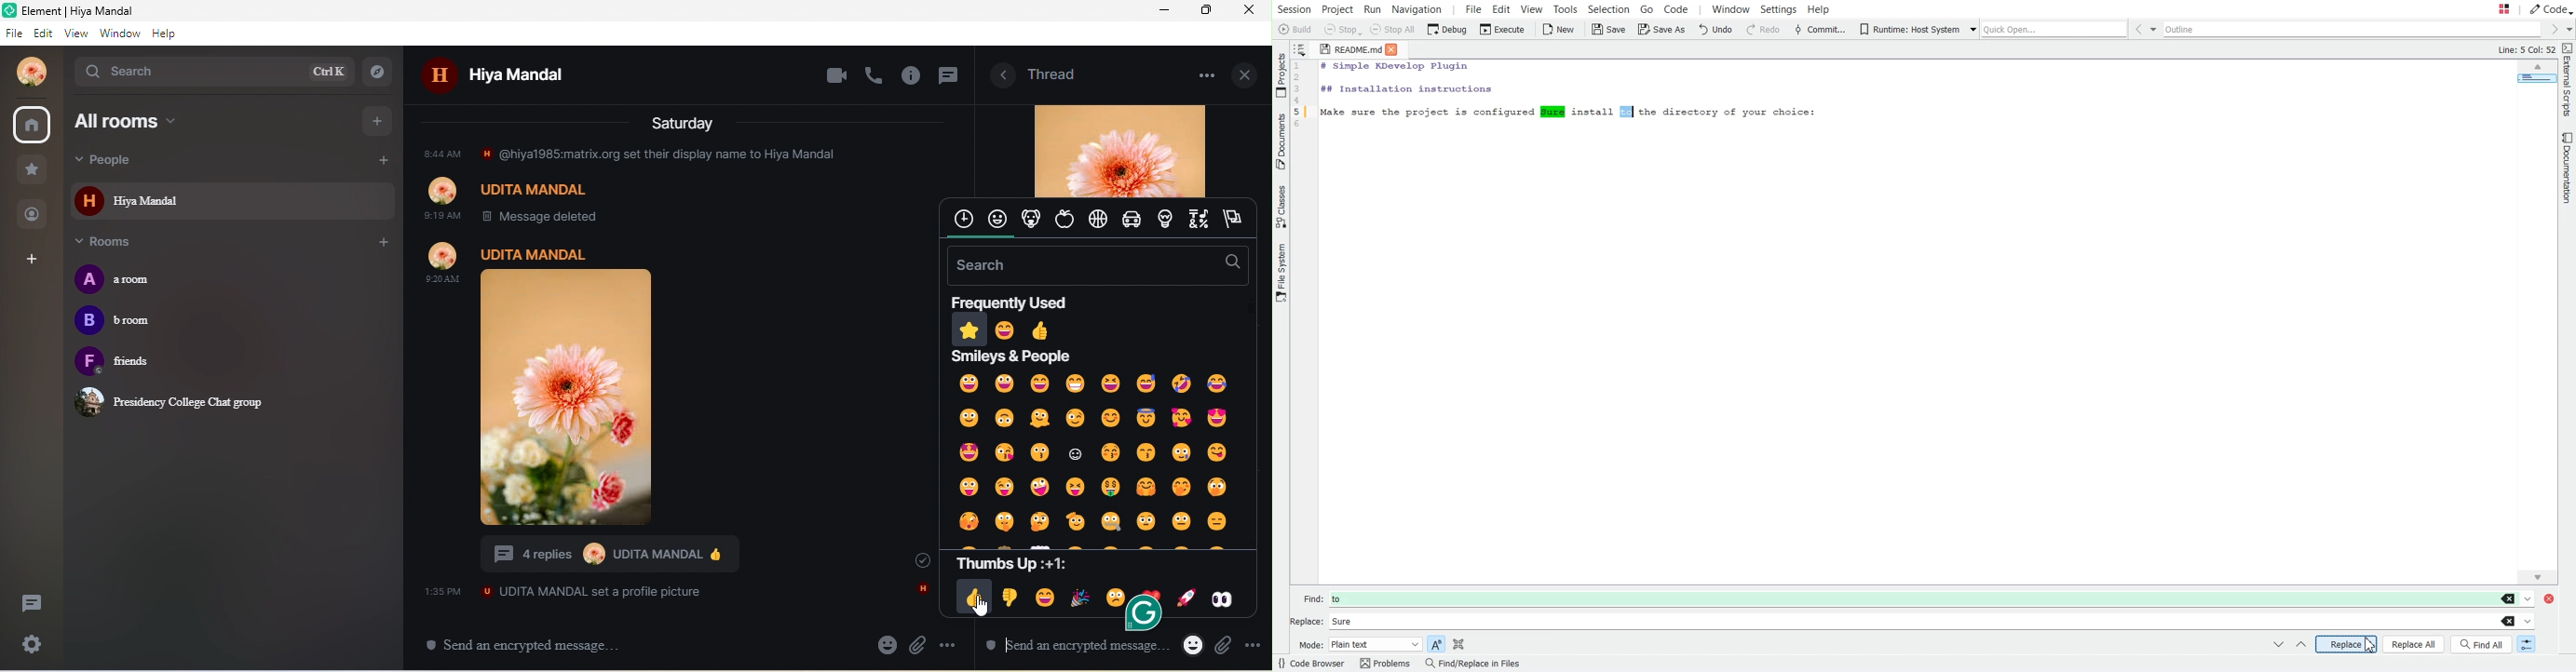 Image resolution: width=2576 pixels, height=672 pixels. Describe the element at coordinates (46, 34) in the screenshot. I see `edit` at that location.